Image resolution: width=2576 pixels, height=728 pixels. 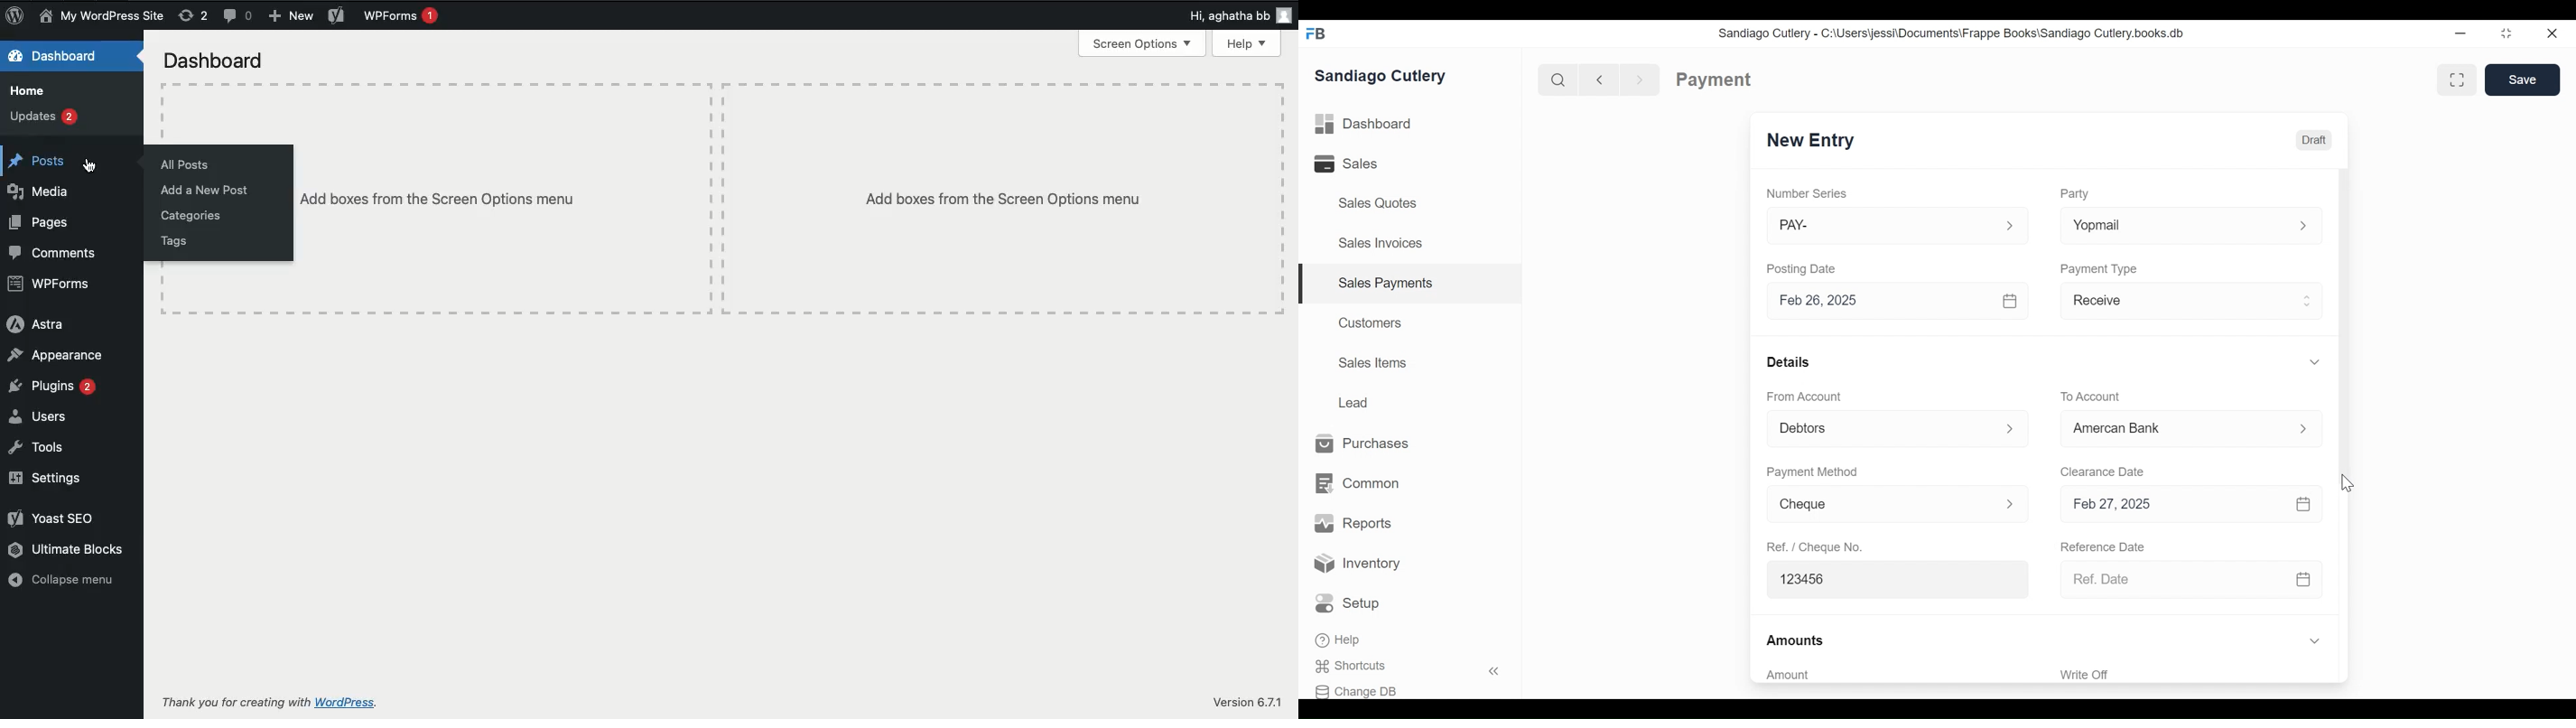 I want to click on Cheque, so click(x=1876, y=505).